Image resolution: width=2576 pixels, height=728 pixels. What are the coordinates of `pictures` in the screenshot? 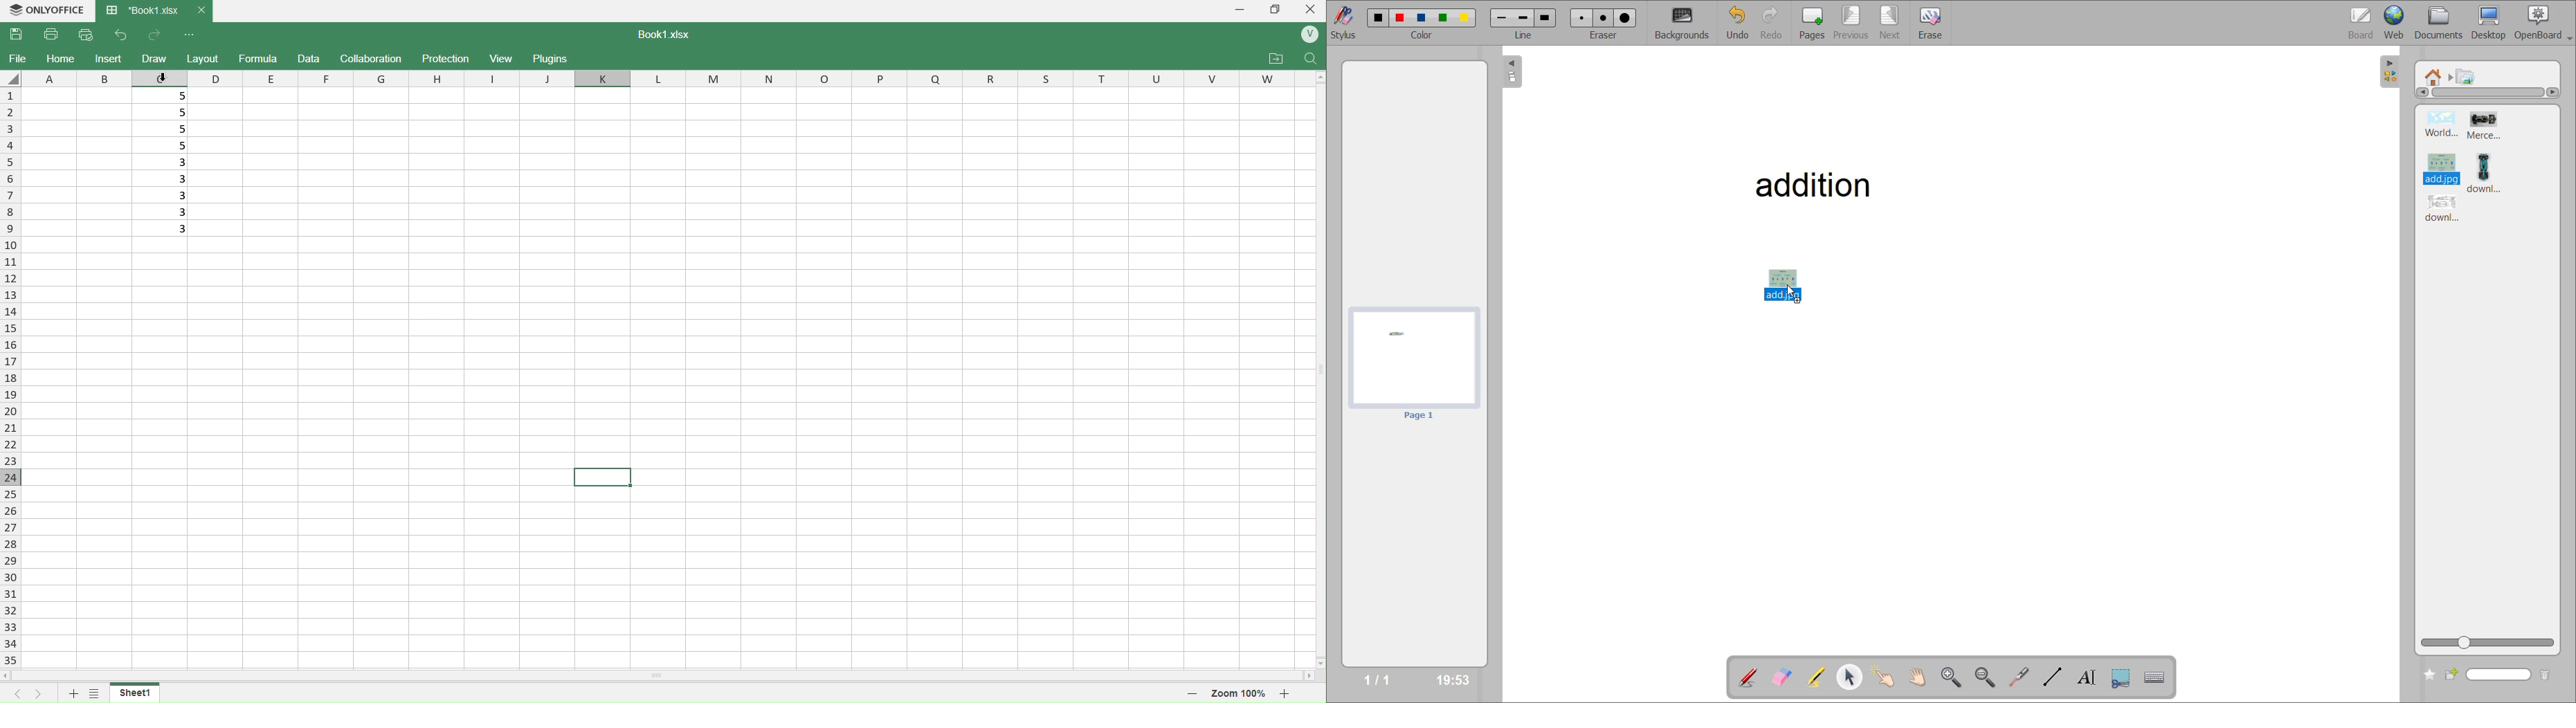 It's located at (2467, 77).